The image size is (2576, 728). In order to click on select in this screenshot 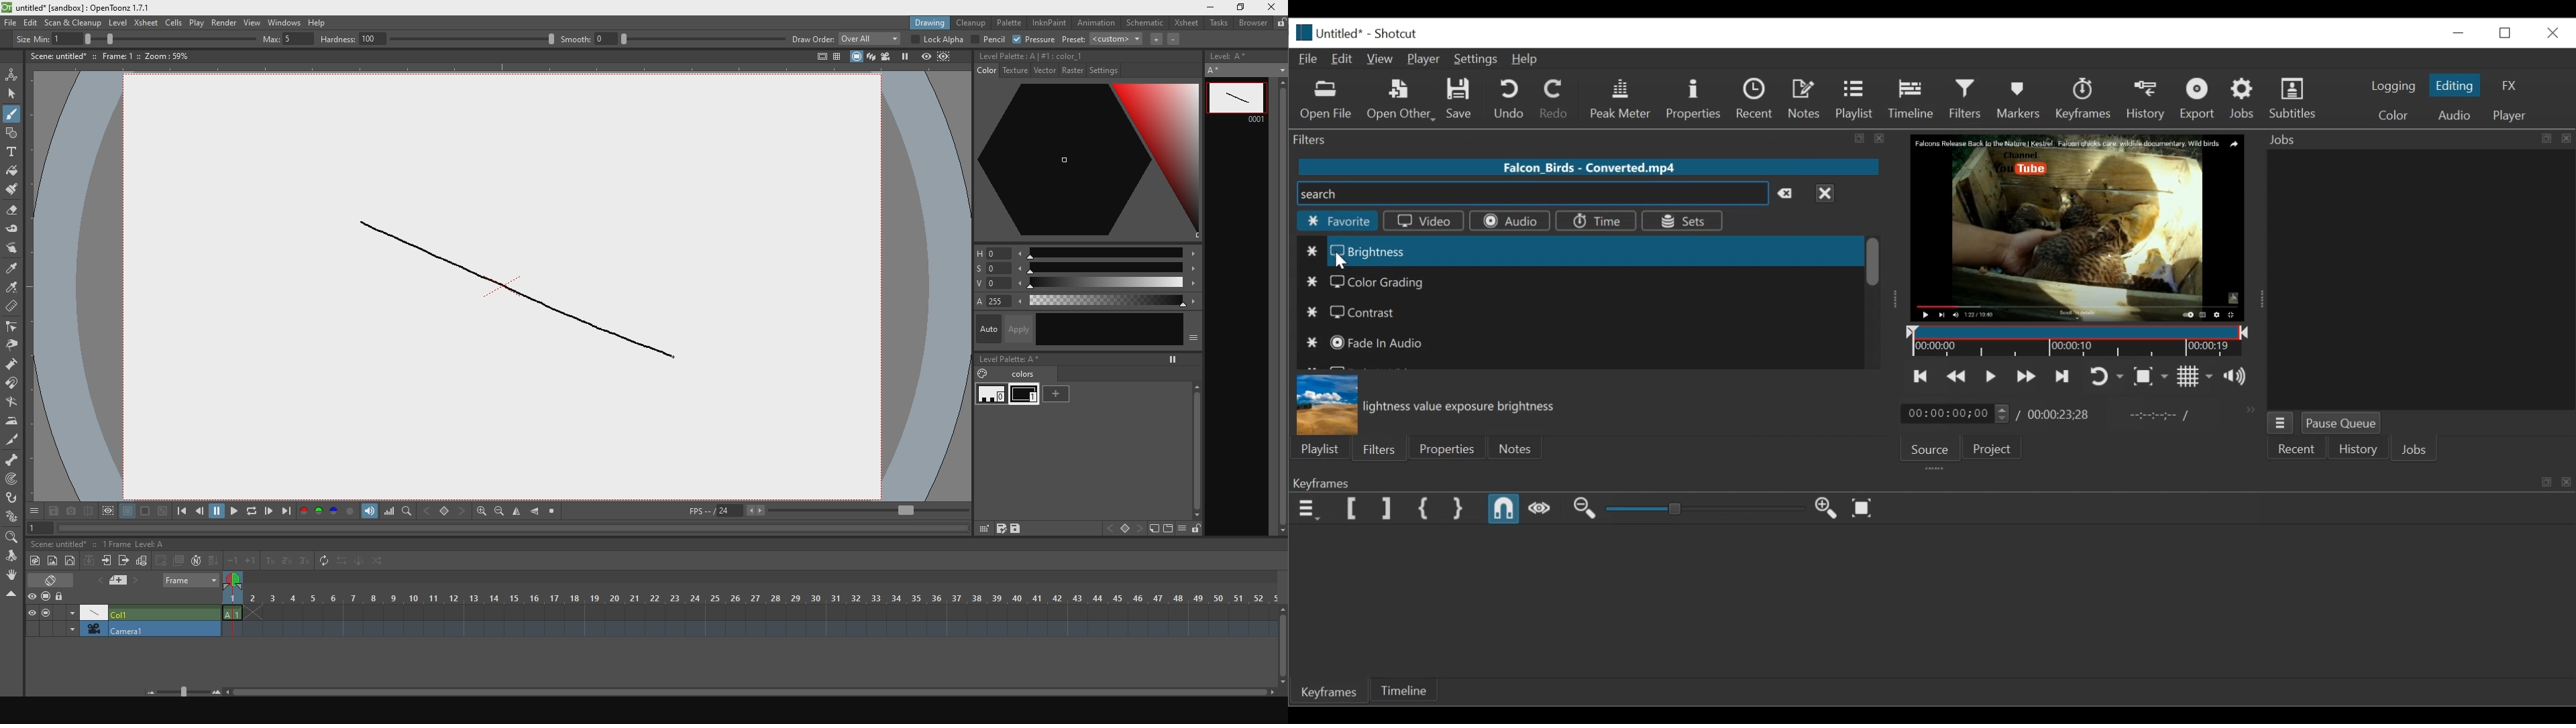, I will do `click(13, 94)`.